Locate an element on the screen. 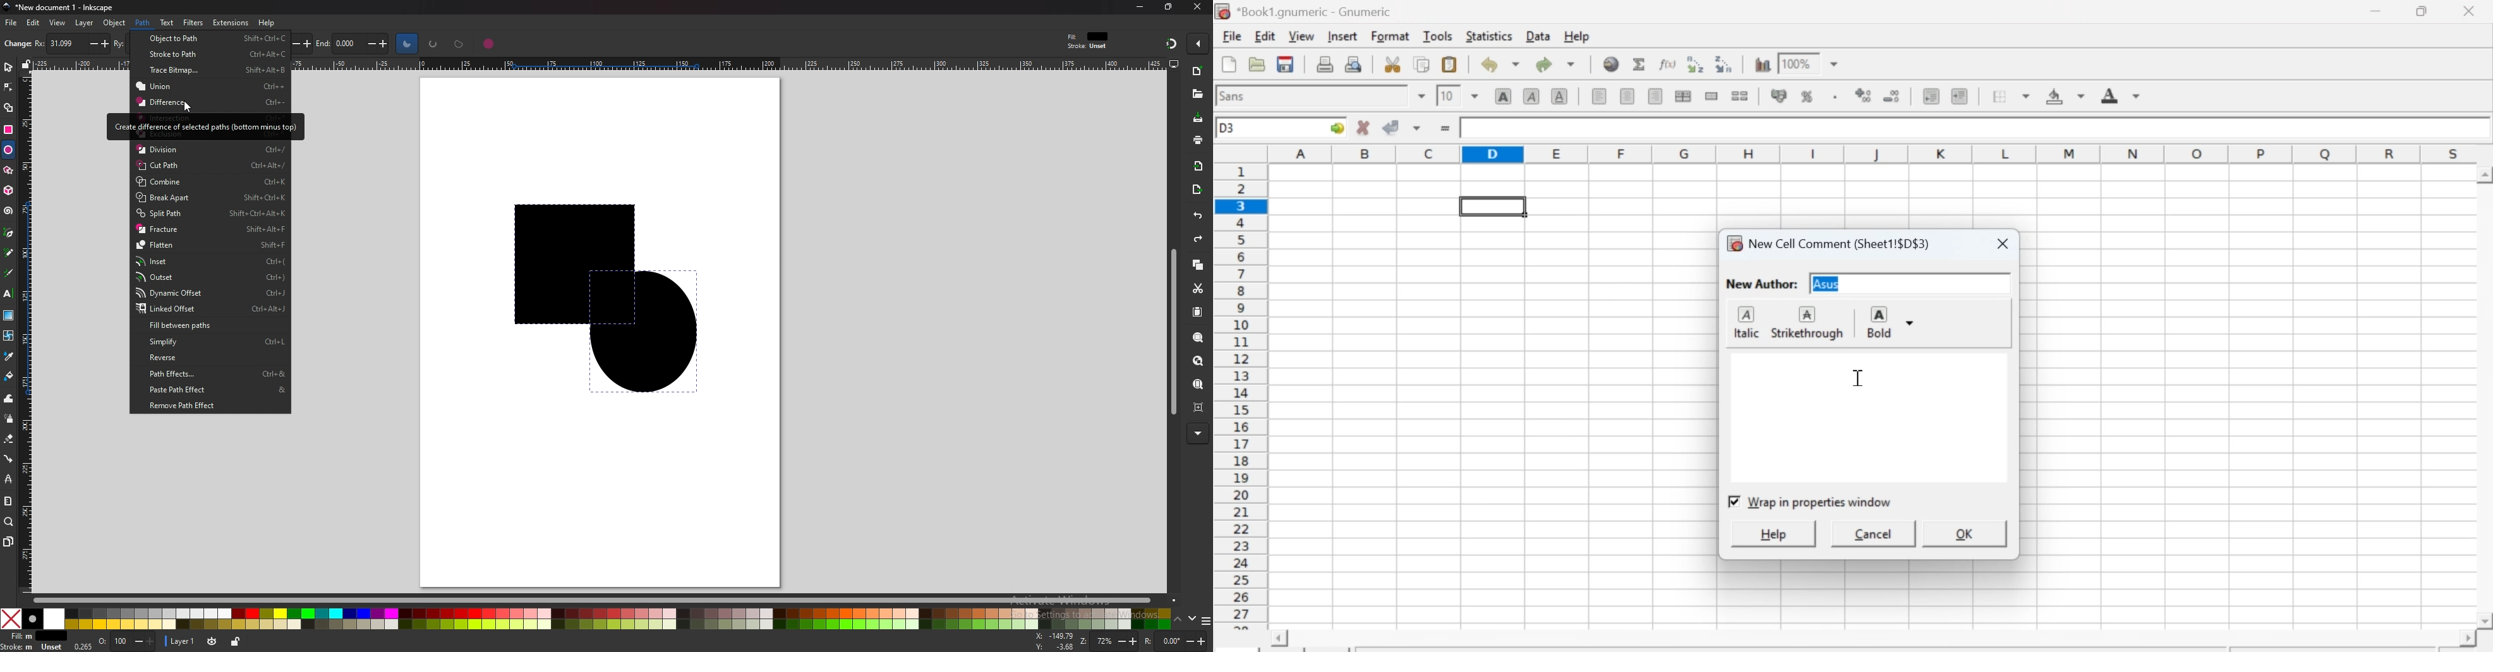 This screenshot has width=2520, height=672. Division is located at coordinates (211, 150).